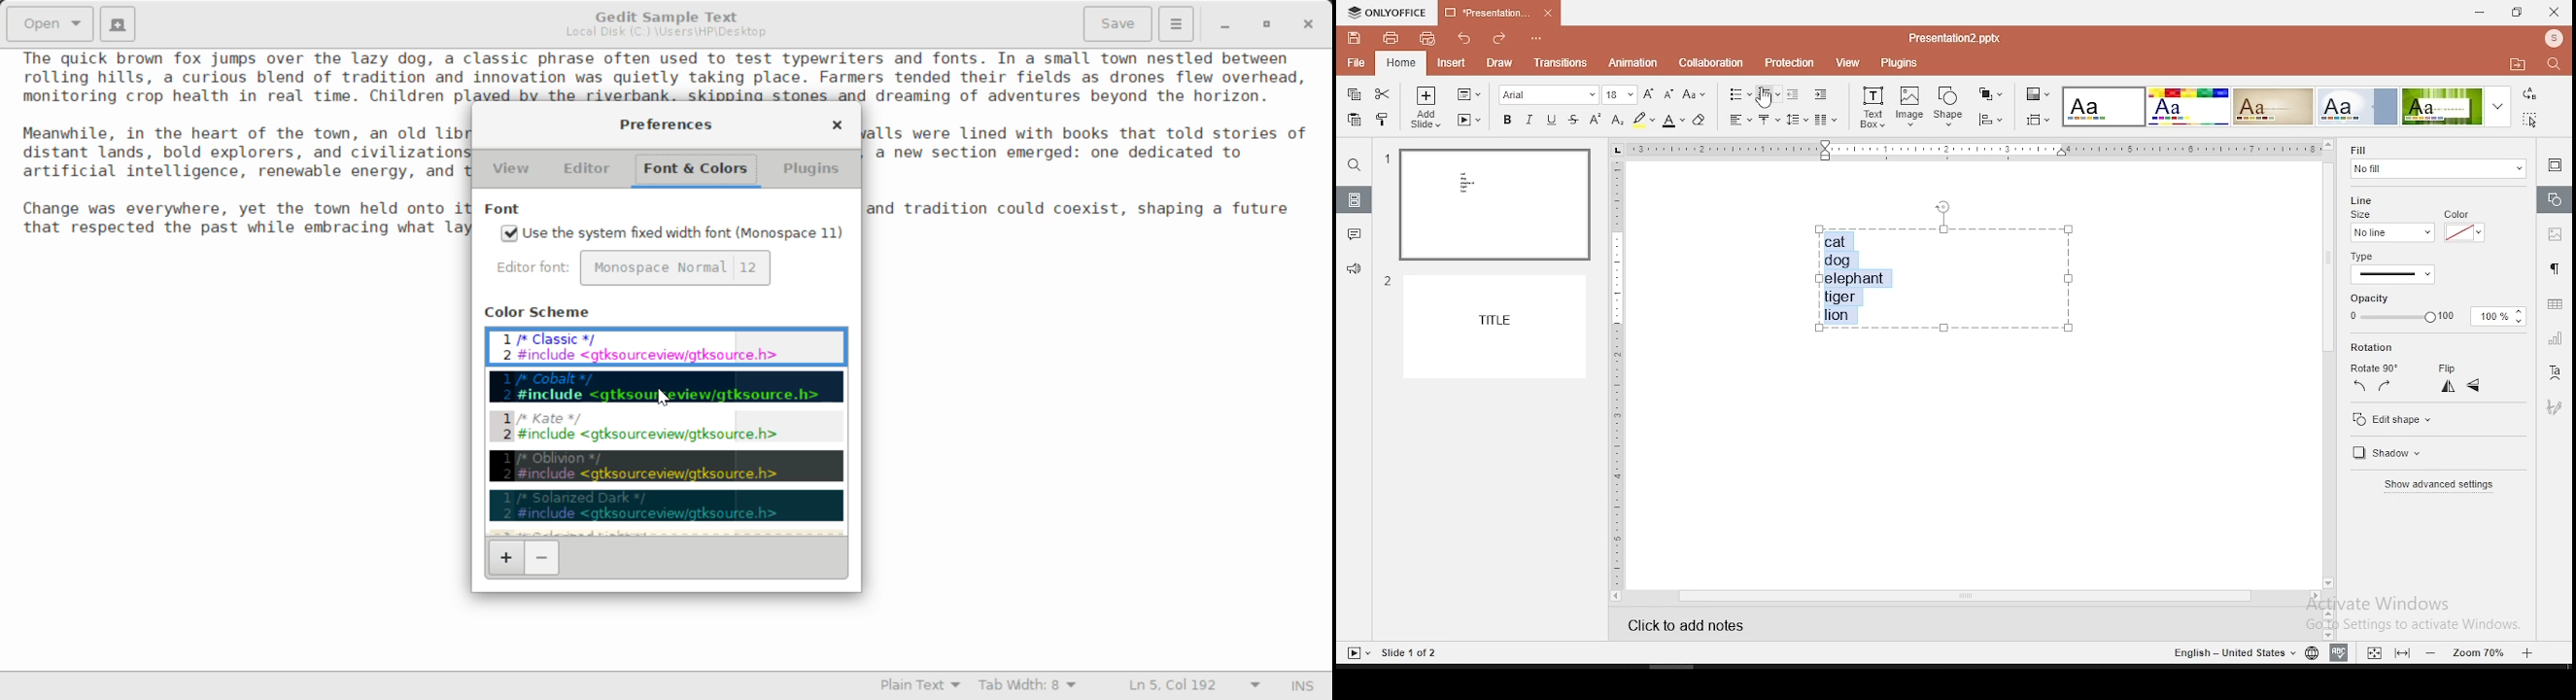  What do you see at coordinates (1468, 93) in the screenshot?
I see `change slide layout` at bounding box center [1468, 93].